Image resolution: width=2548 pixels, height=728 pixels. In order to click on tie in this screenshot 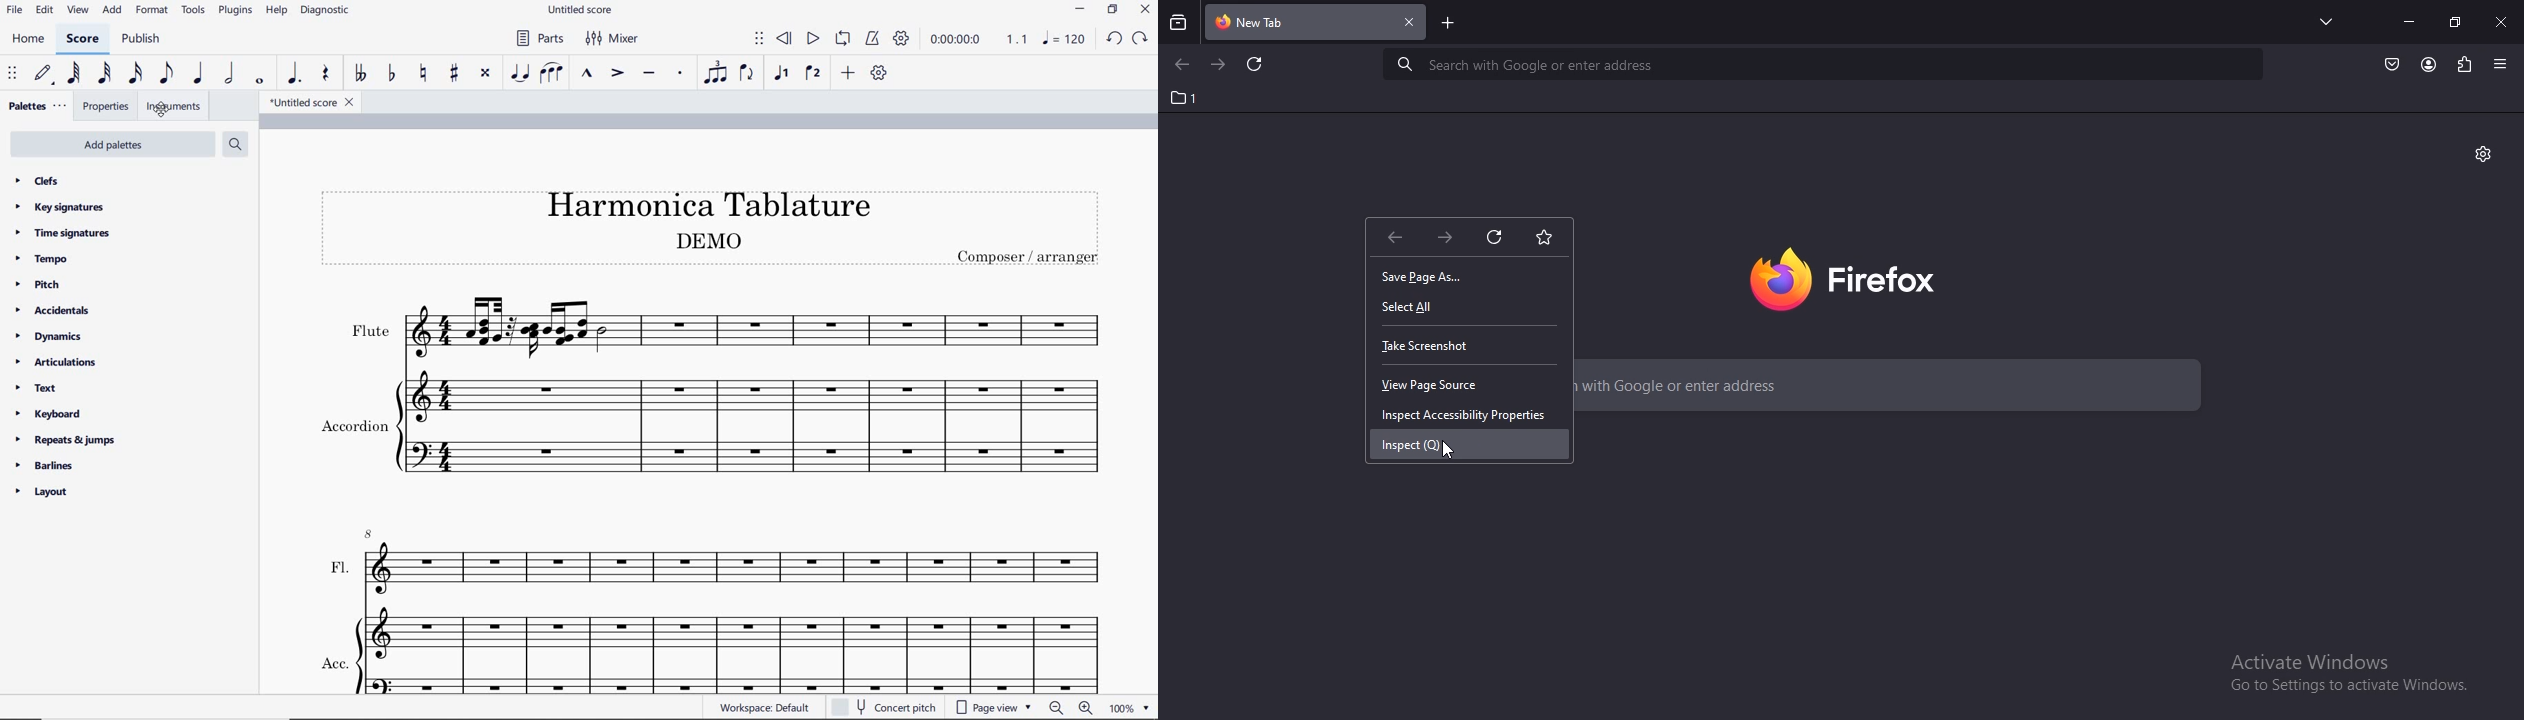, I will do `click(522, 73)`.